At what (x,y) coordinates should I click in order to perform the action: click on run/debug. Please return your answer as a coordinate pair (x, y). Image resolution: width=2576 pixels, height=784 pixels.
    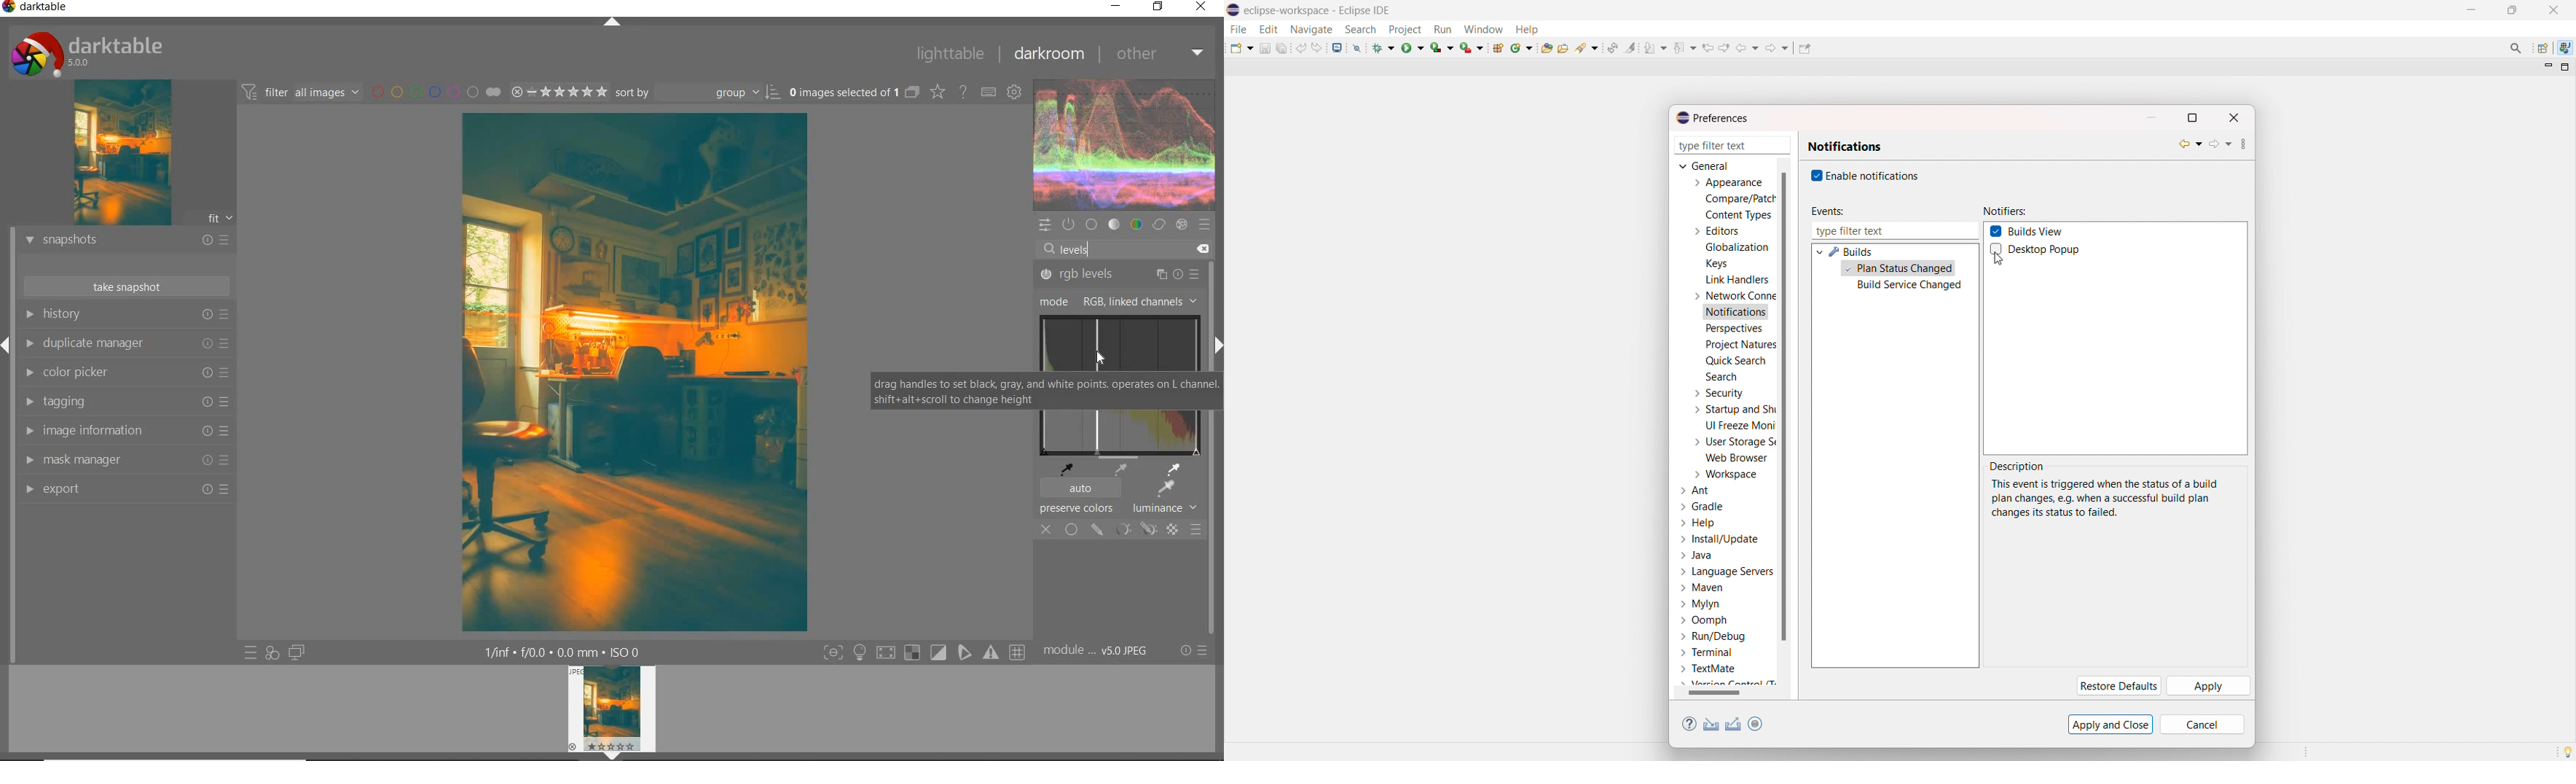
    Looking at the image, I should click on (1712, 636).